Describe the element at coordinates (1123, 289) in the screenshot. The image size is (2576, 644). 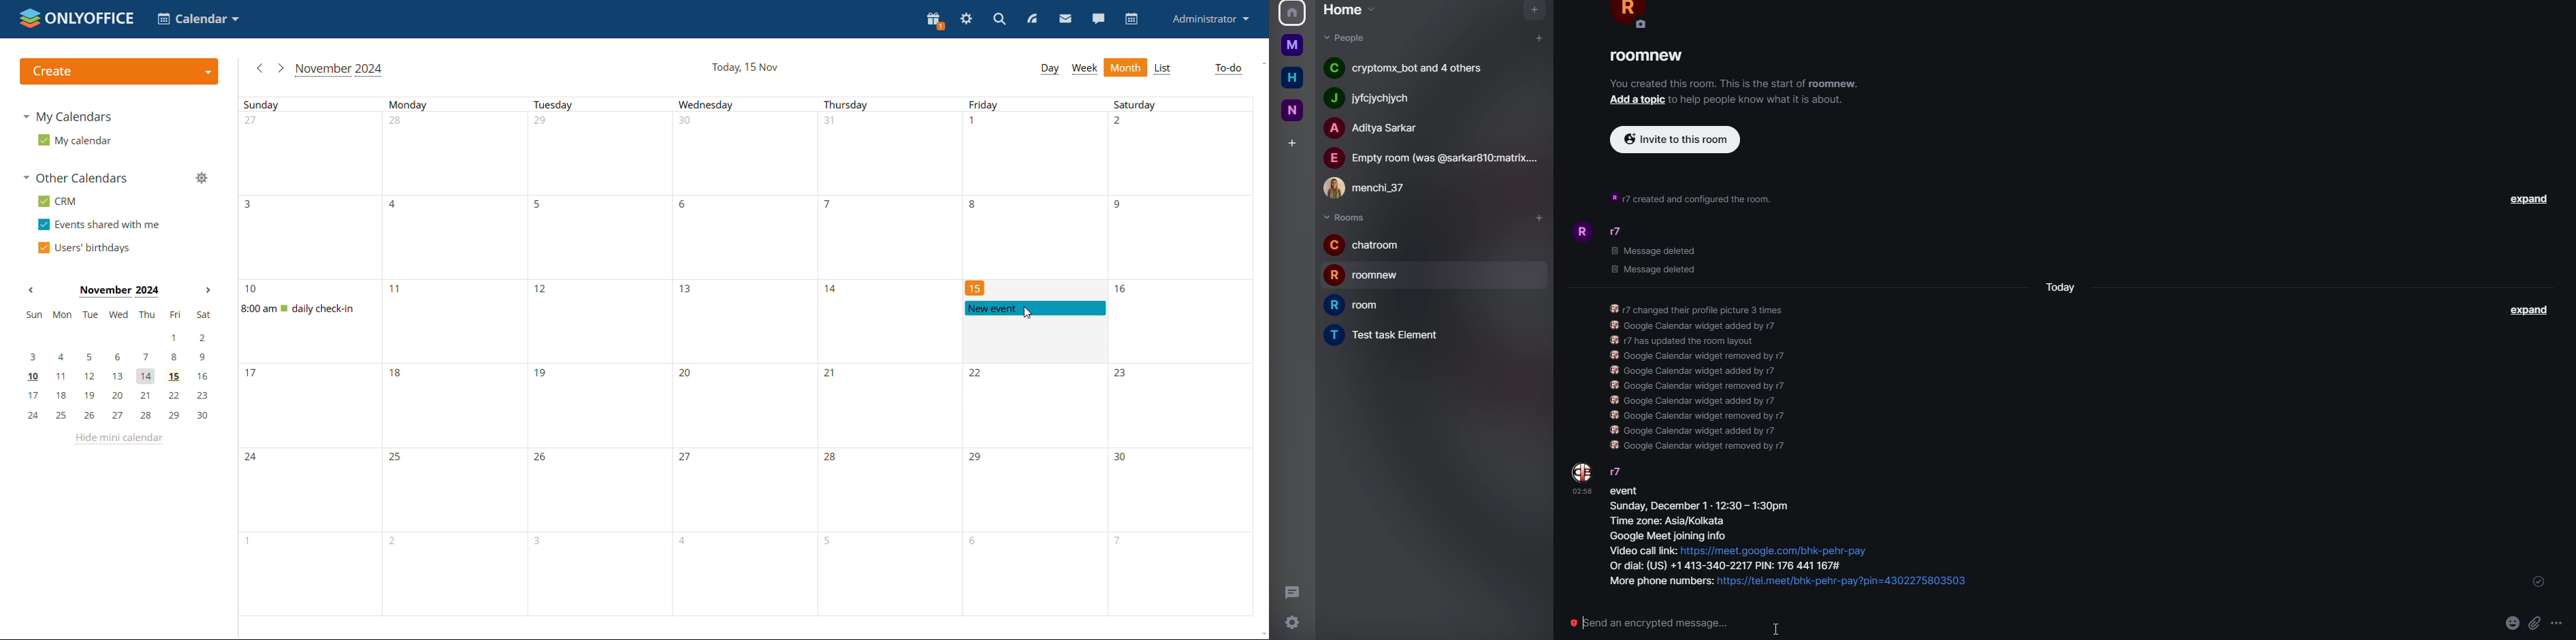
I see `Number` at that location.